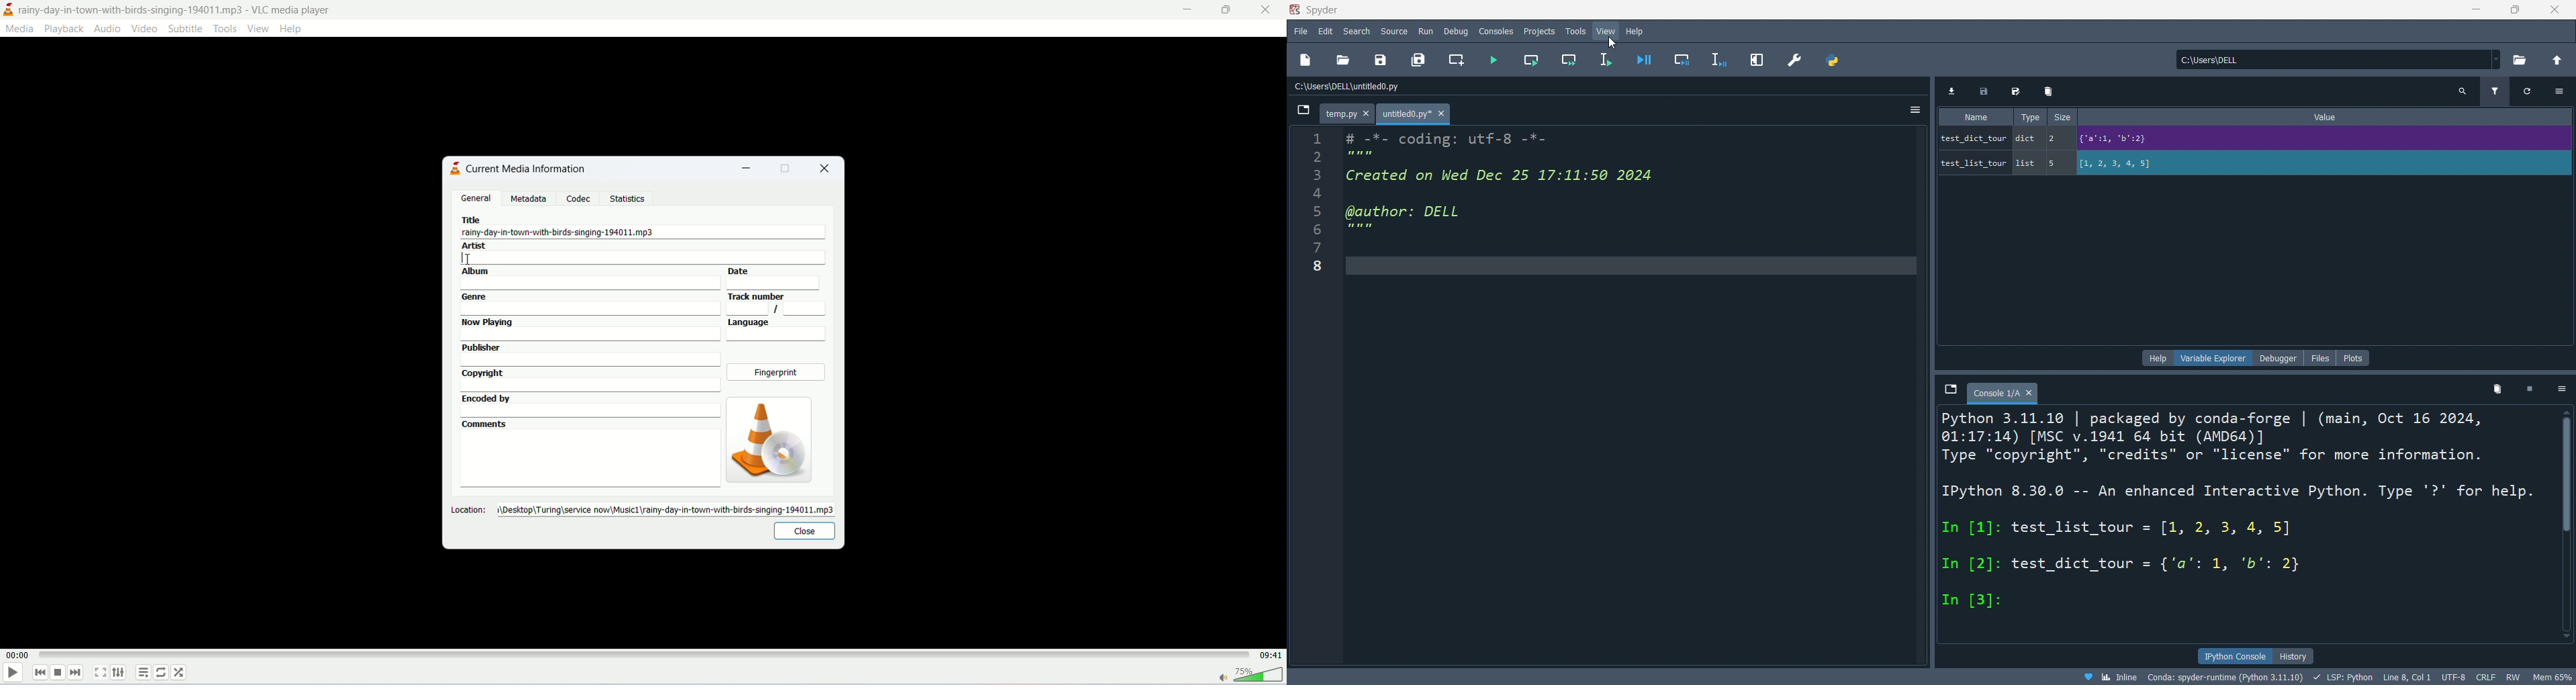 The height and width of the screenshot is (700, 2576). I want to click on projects, so click(1543, 32).